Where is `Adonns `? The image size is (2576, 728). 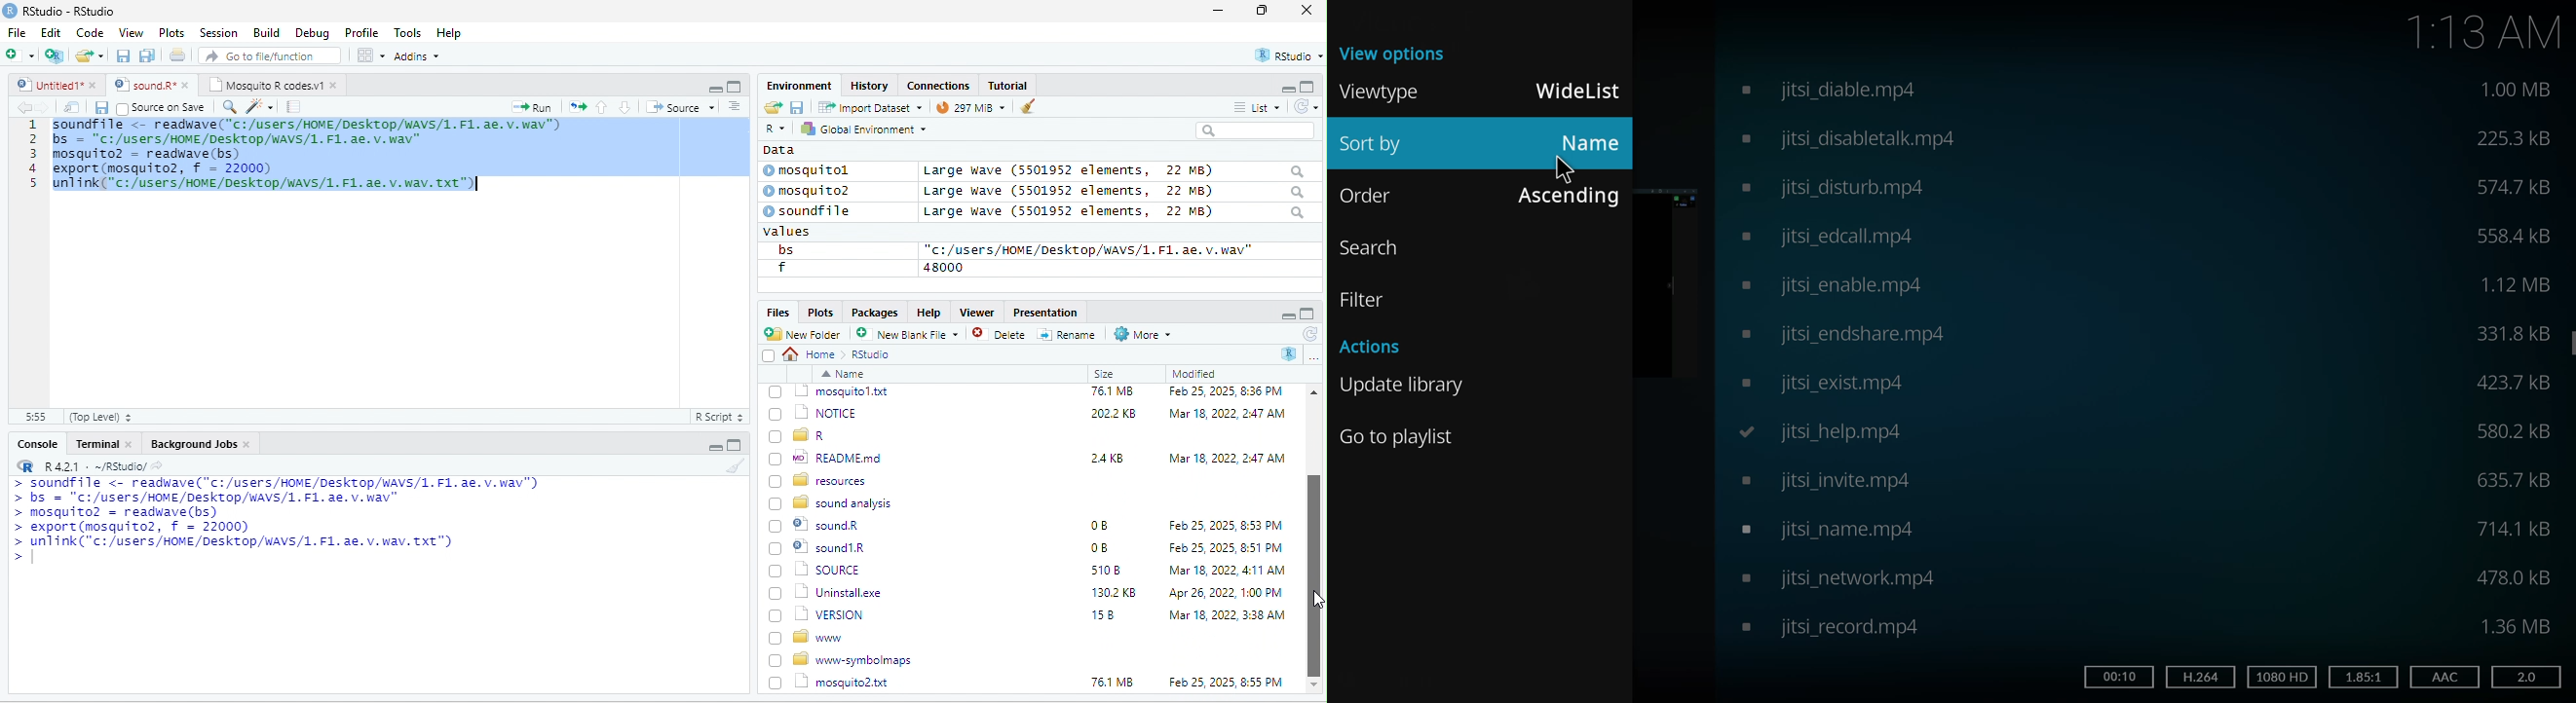
Adonns  is located at coordinates (417, 59).